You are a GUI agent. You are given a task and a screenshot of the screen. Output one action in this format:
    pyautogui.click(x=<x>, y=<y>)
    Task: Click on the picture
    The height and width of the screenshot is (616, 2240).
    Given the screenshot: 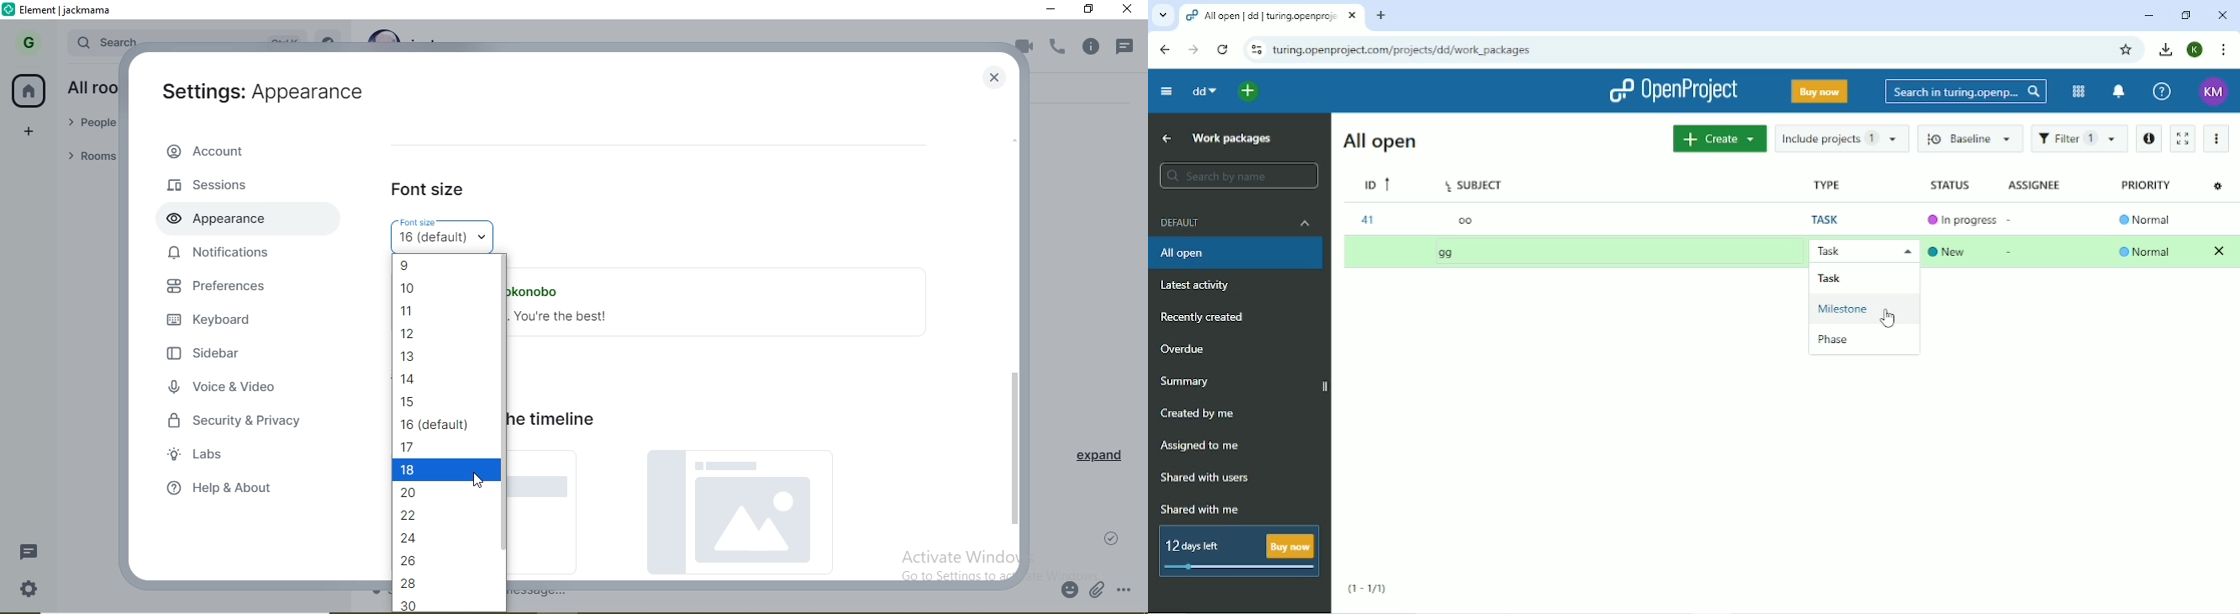 What is the action you would take?
    pyautogui.click(x=690, y=516)
    